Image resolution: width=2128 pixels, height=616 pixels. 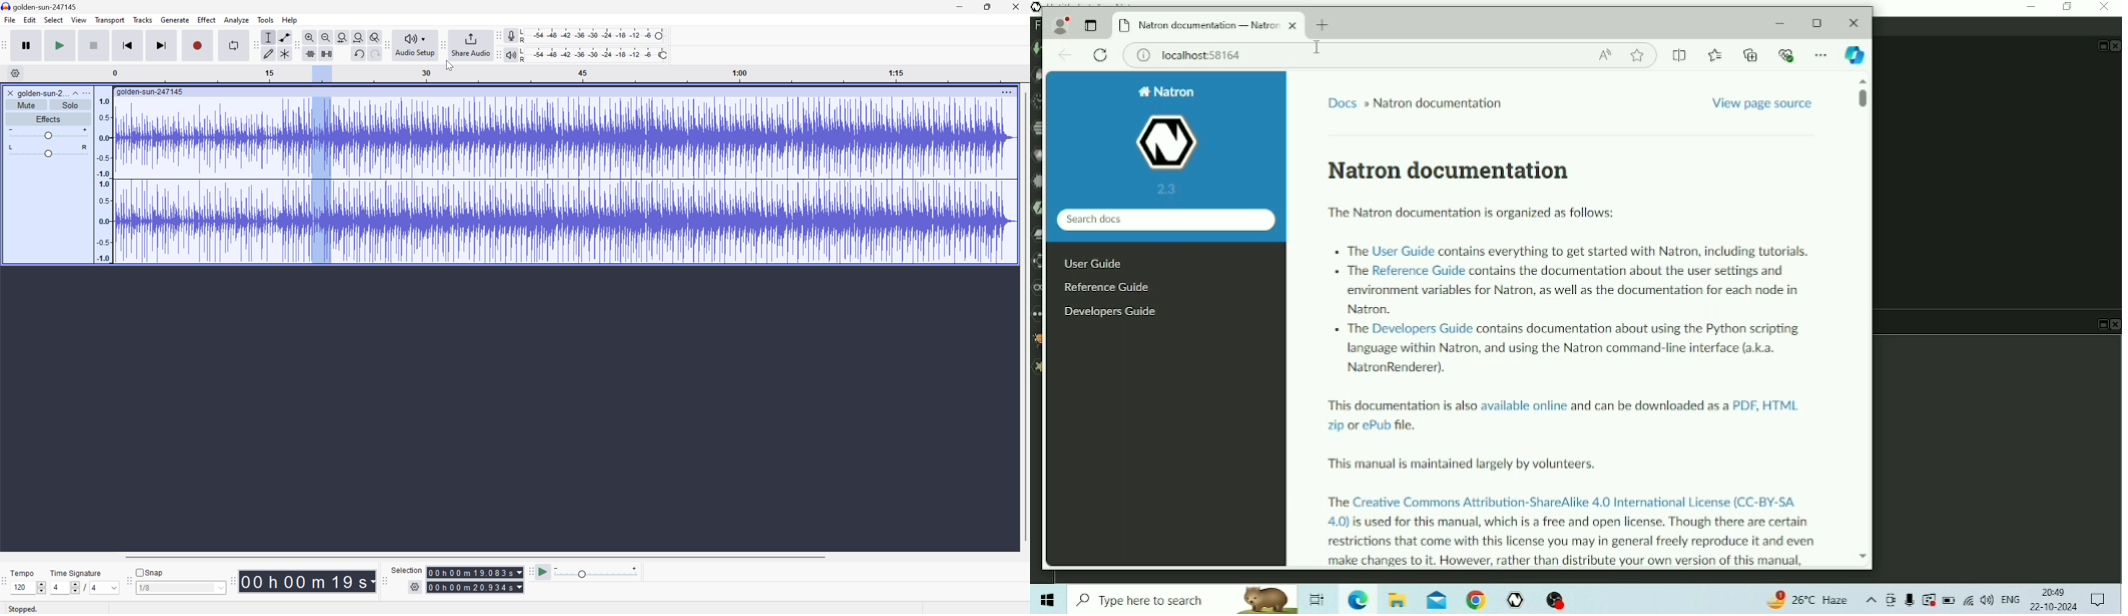 I want to click on Silence audio selection, so click(x=326, y=53).